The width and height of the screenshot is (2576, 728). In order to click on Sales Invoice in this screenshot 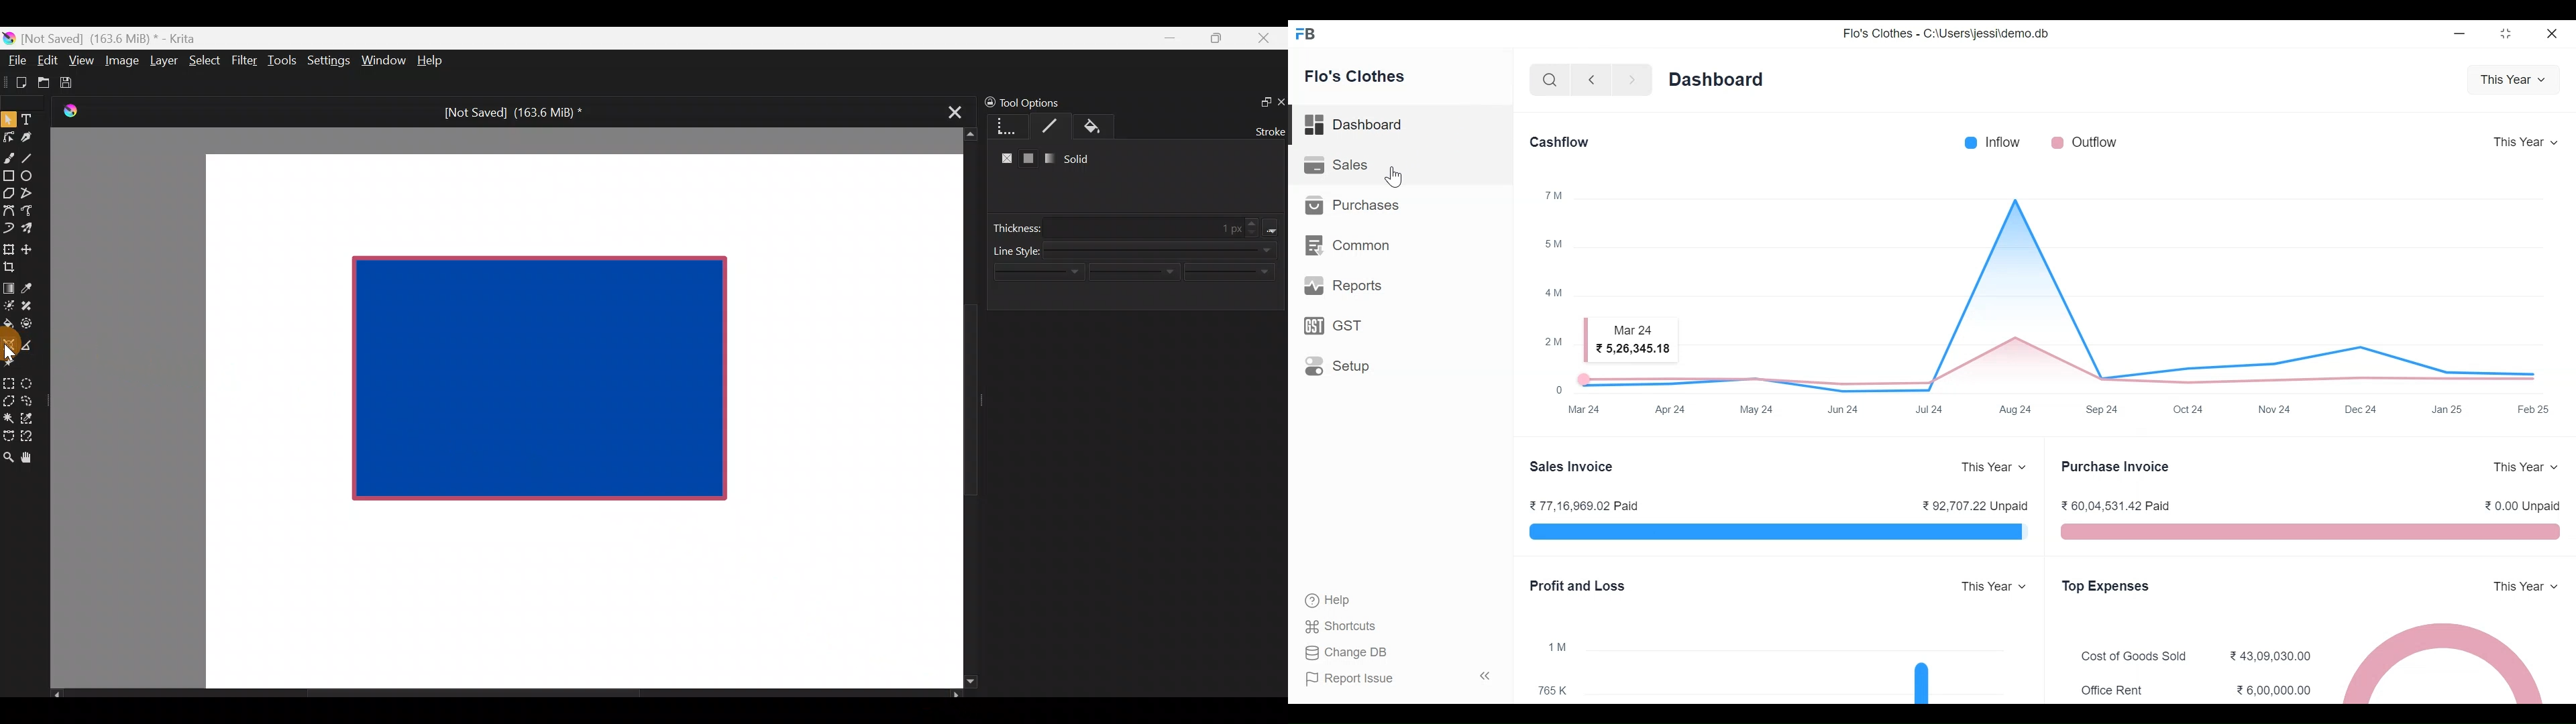, I will do `click(1572, 466)`.